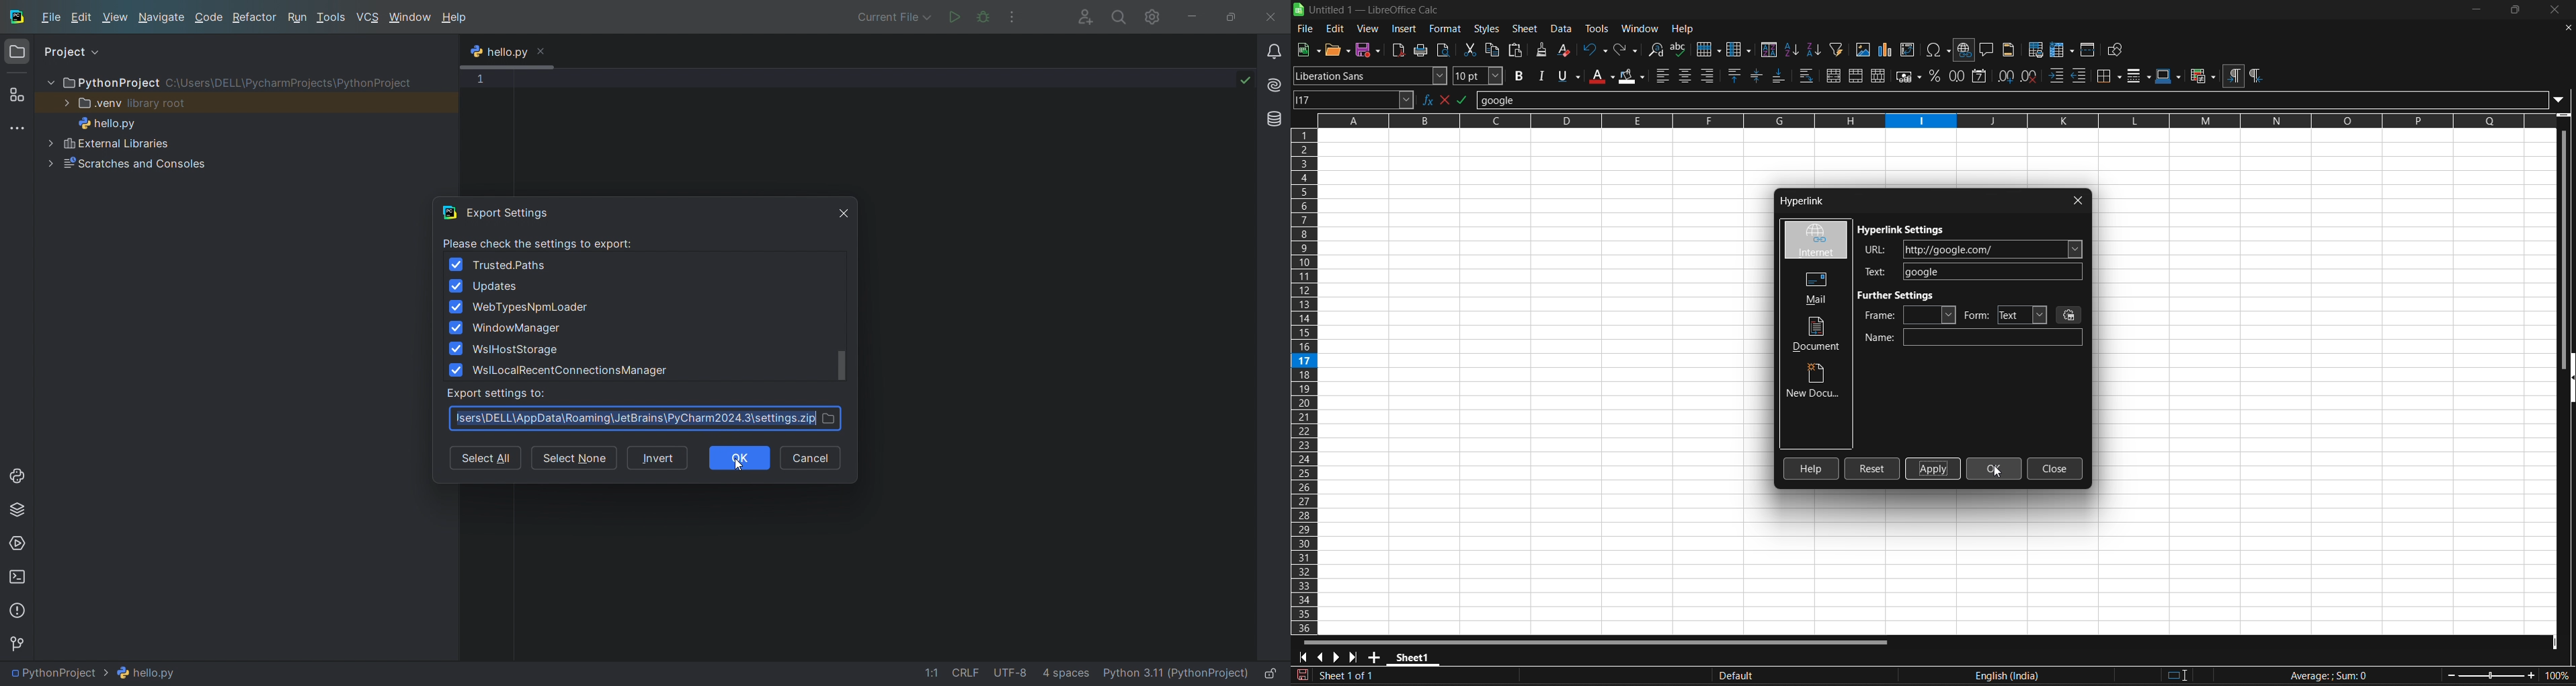 The height and width of the screenshot is (700, 2576). What do you see at coordinates (2568, 28) in the screenshot?
I see `close document` at bounding box center [2568, 28].